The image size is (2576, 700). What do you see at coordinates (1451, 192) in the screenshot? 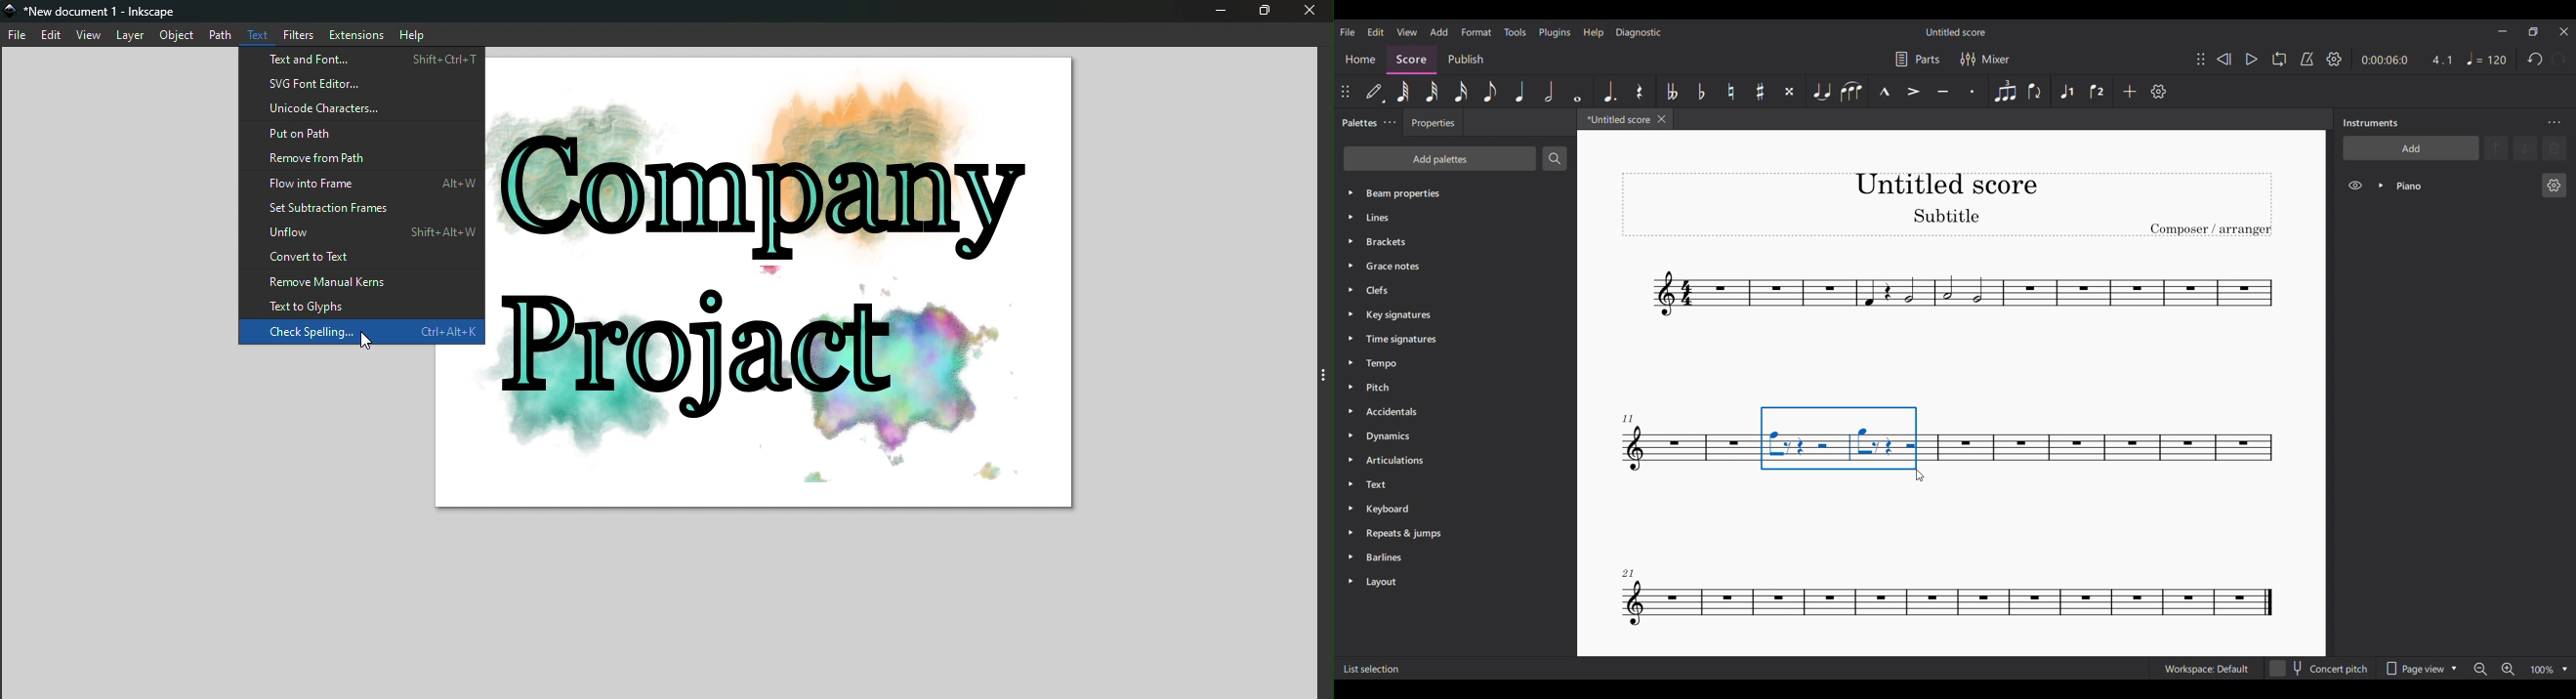
I see `Beam properties` at bounding box center [1451, 192].